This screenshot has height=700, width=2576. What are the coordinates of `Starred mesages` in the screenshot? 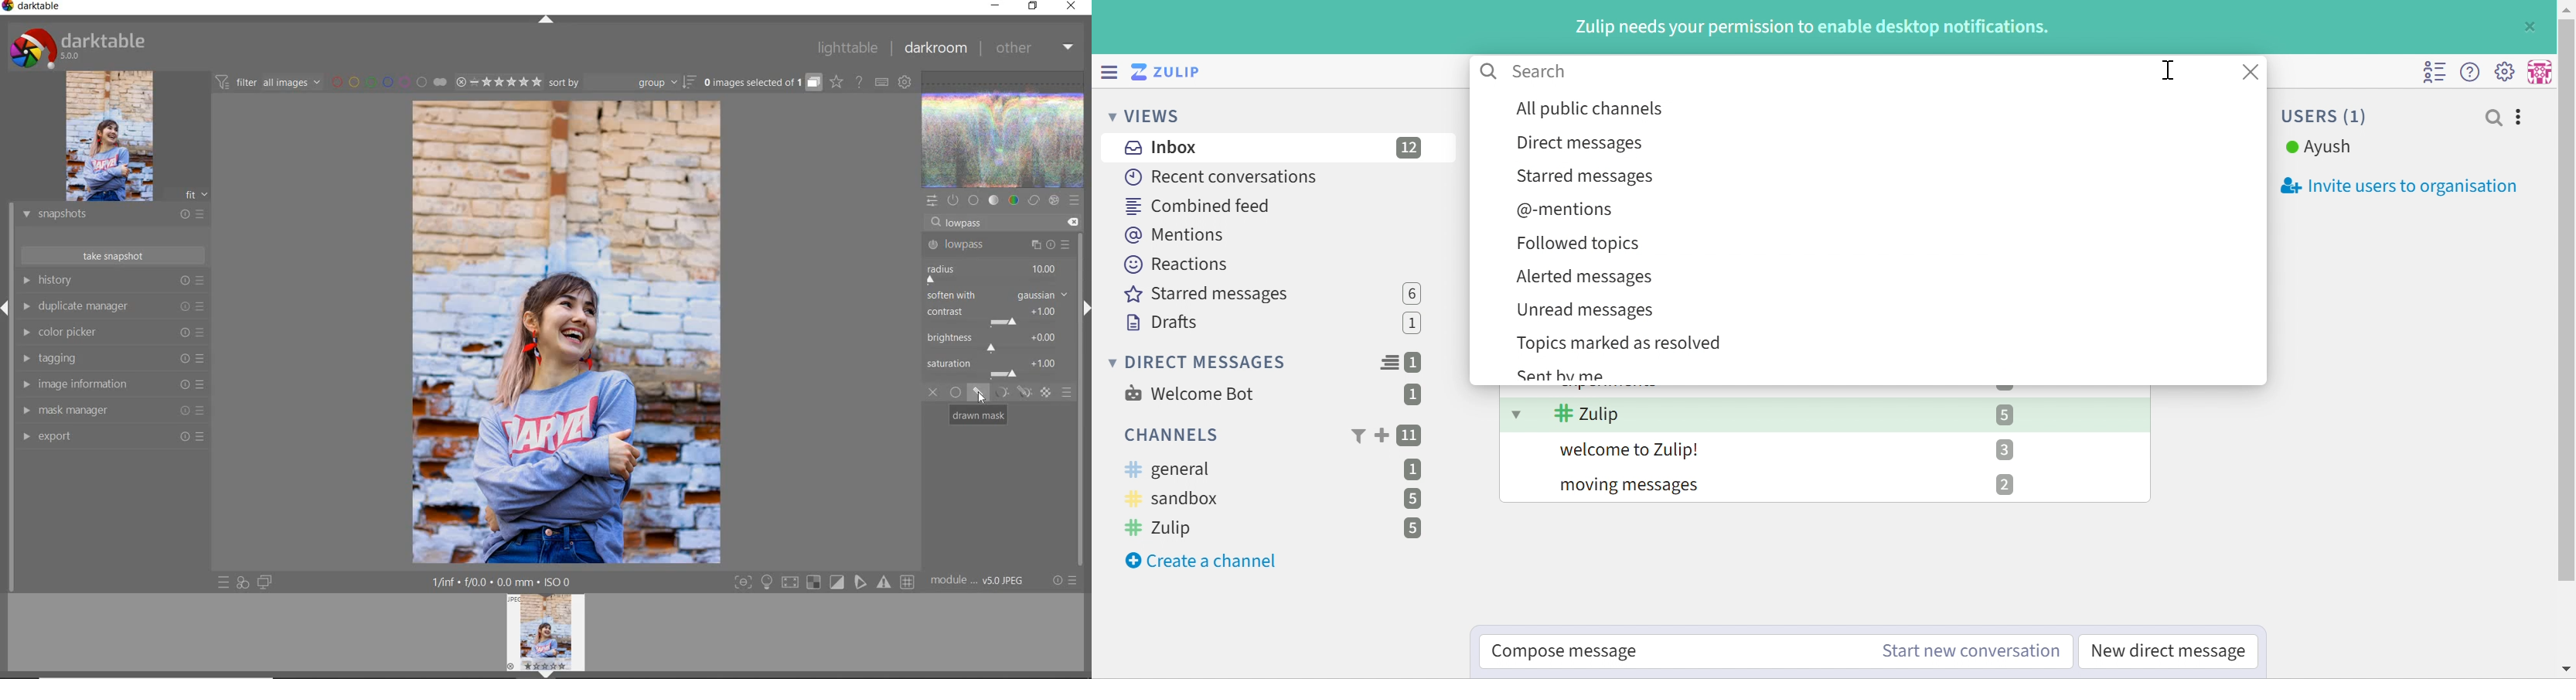 It's located at (1211, 295).